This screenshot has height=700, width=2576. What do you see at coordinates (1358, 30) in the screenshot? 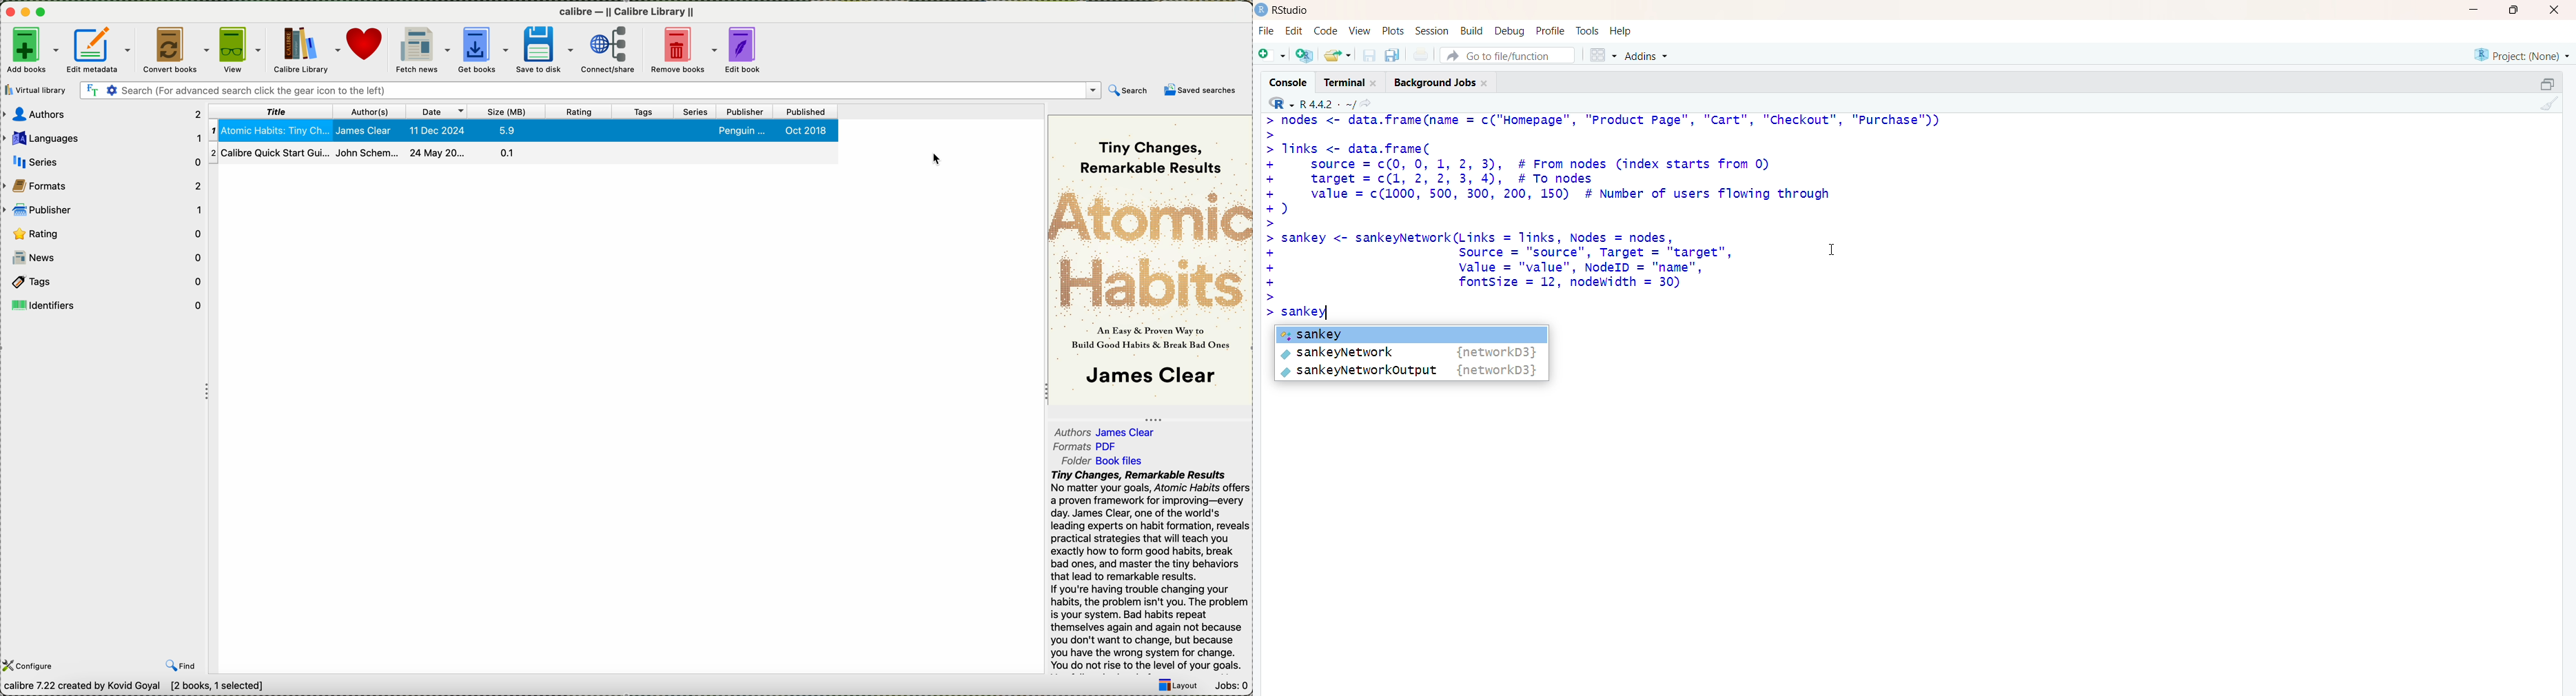
I see `view` at bounding box center [1358, 30].